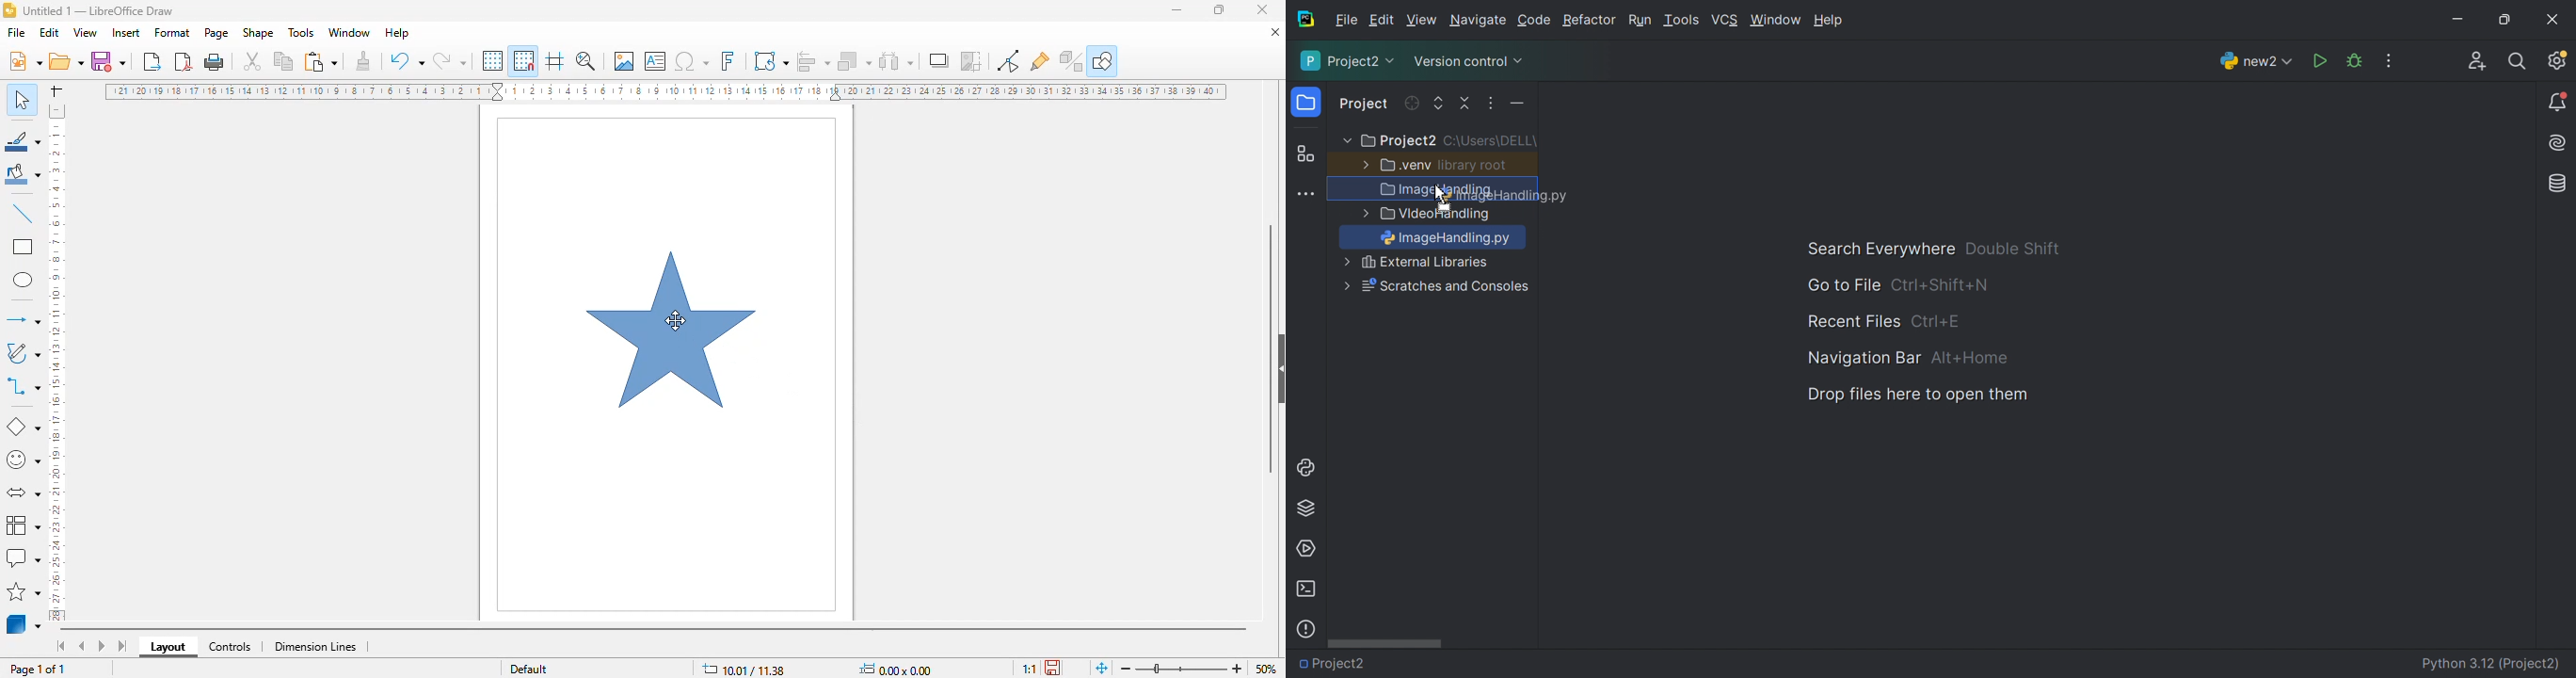 This screenshot has height=700, width=2576. I want to click on cut, so click(251, 60).